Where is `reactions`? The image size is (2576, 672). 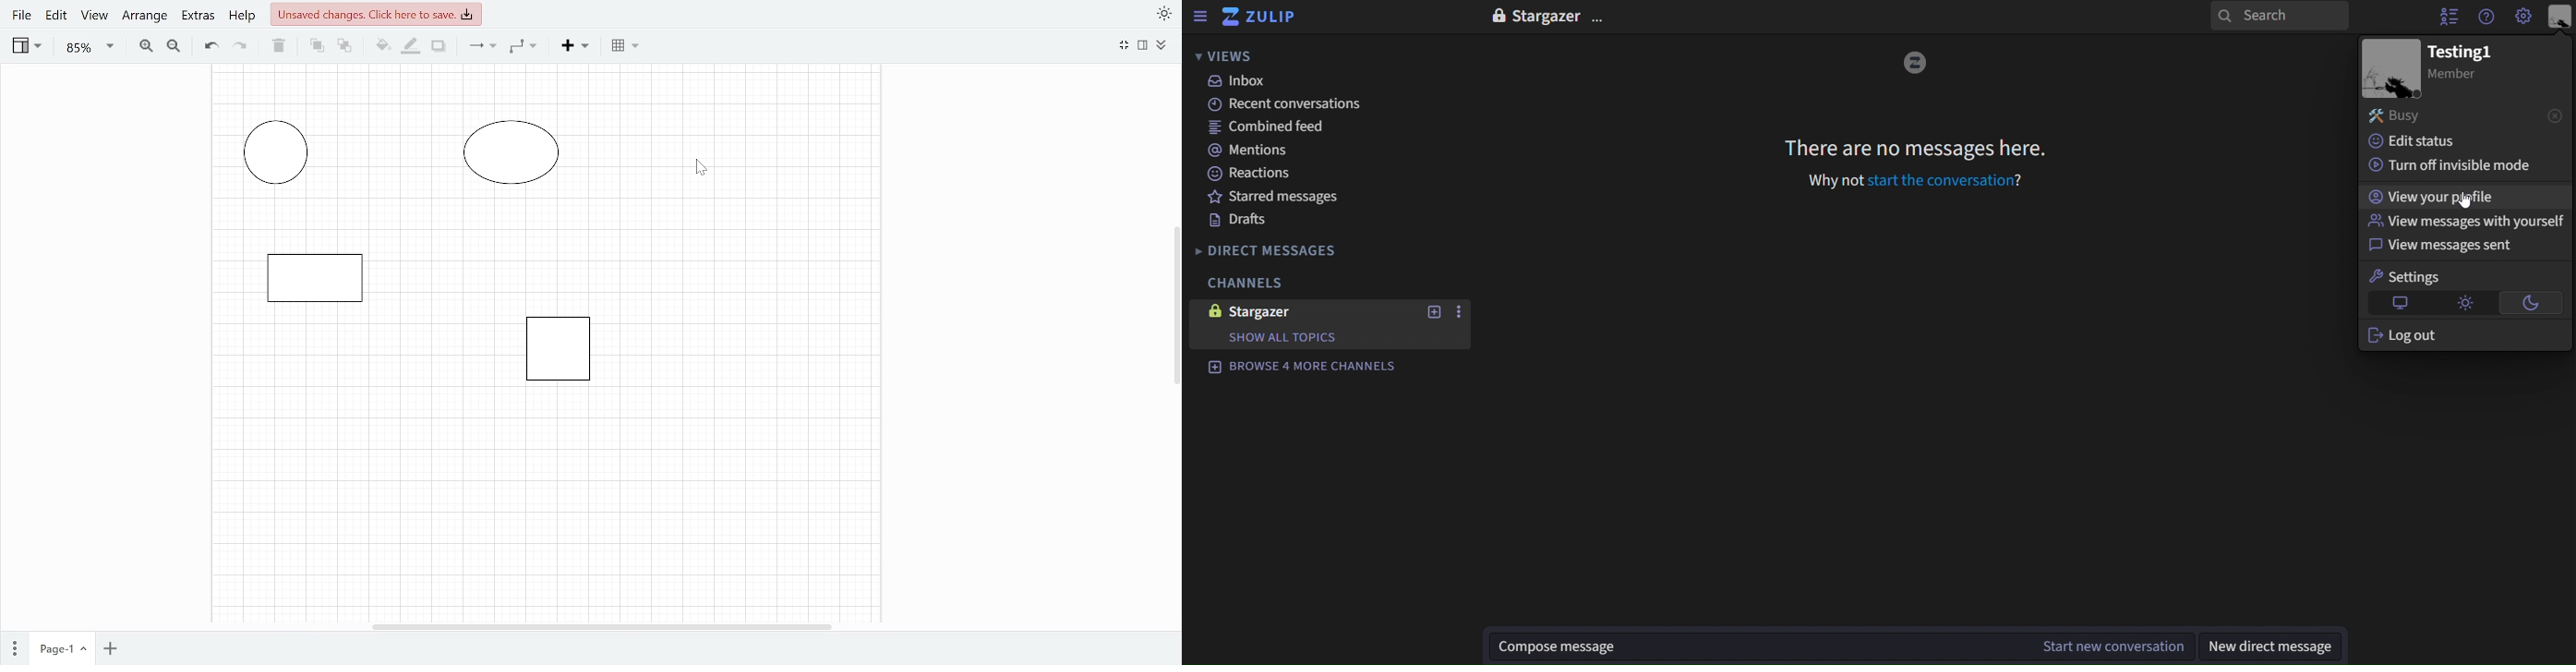
reactions is located at coordinates (1254, 174).